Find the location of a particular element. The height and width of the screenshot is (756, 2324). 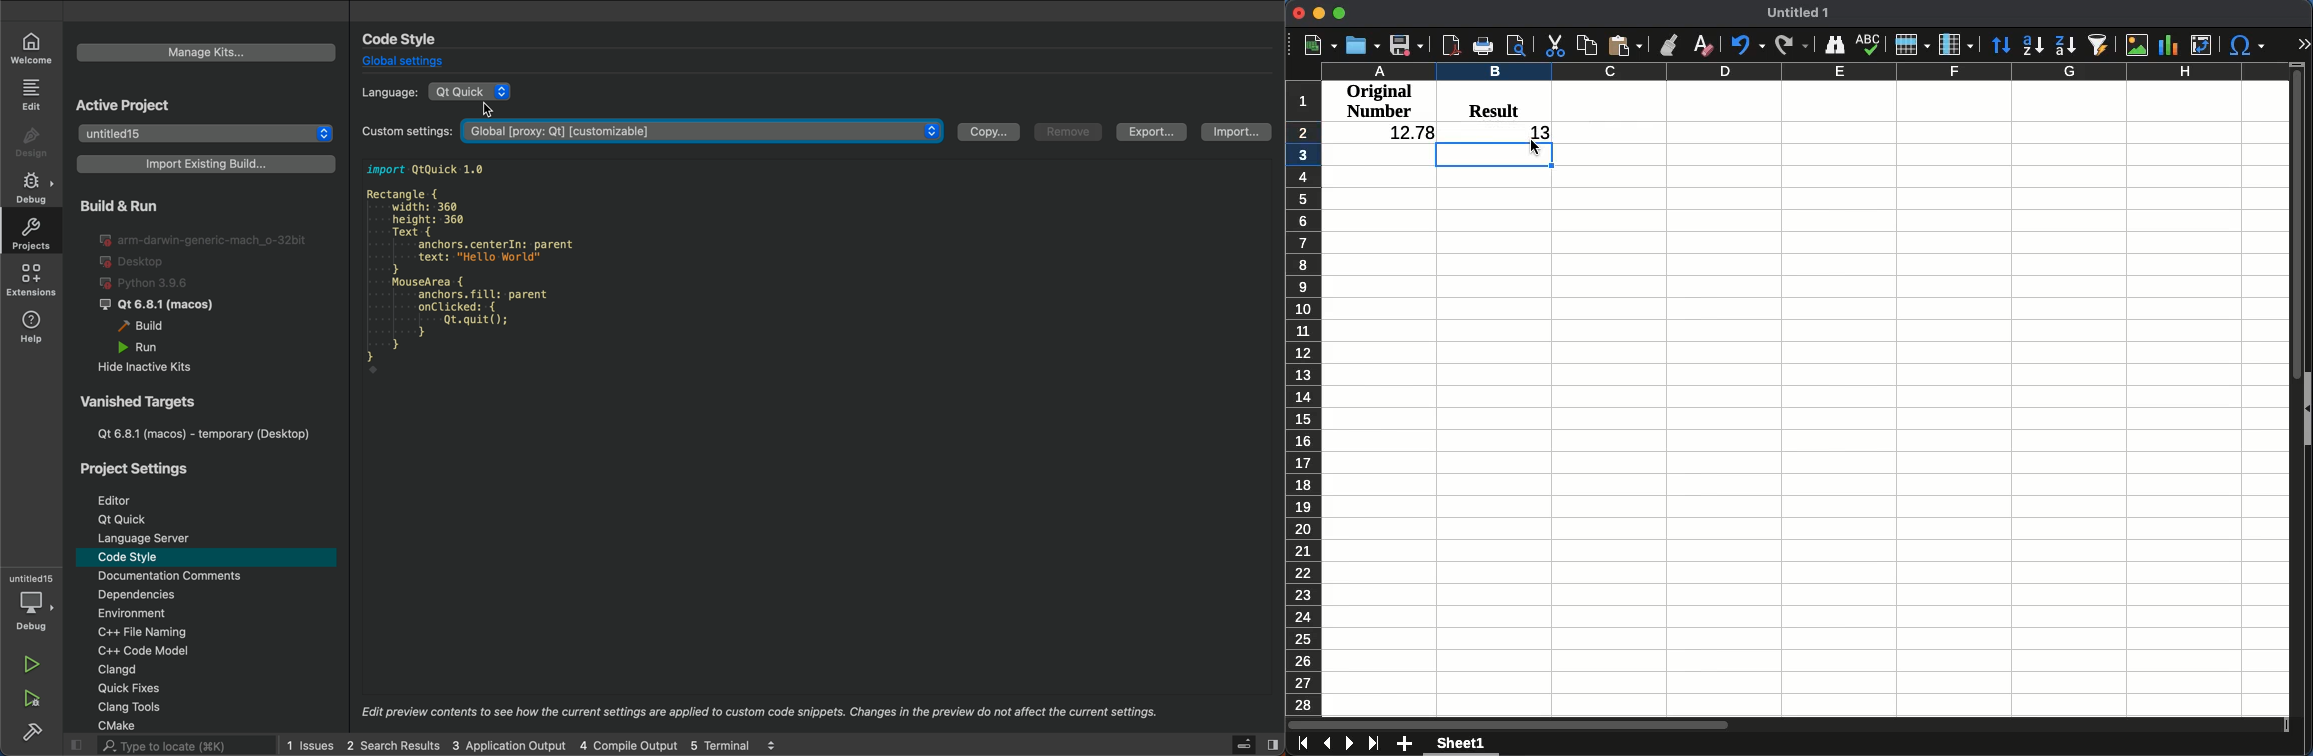

projects is located at coordinates (31, 232).